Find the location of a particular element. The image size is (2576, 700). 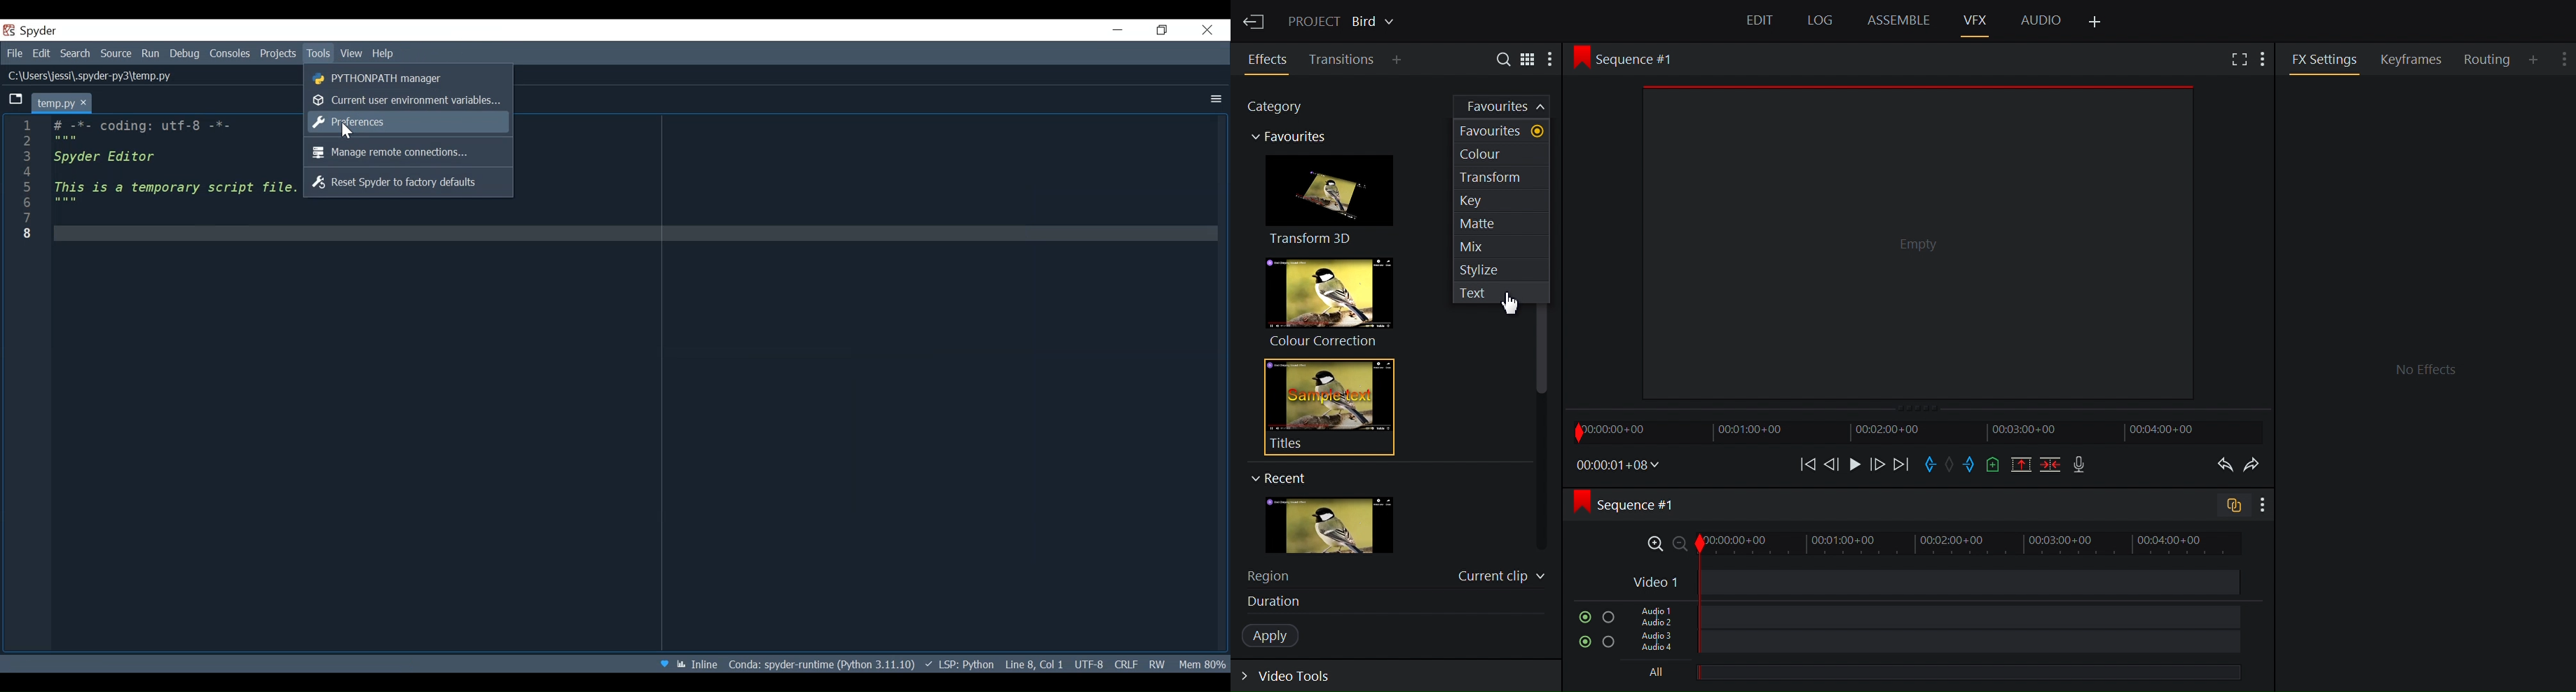

Solo this track is located at coordinates (1610, 644).